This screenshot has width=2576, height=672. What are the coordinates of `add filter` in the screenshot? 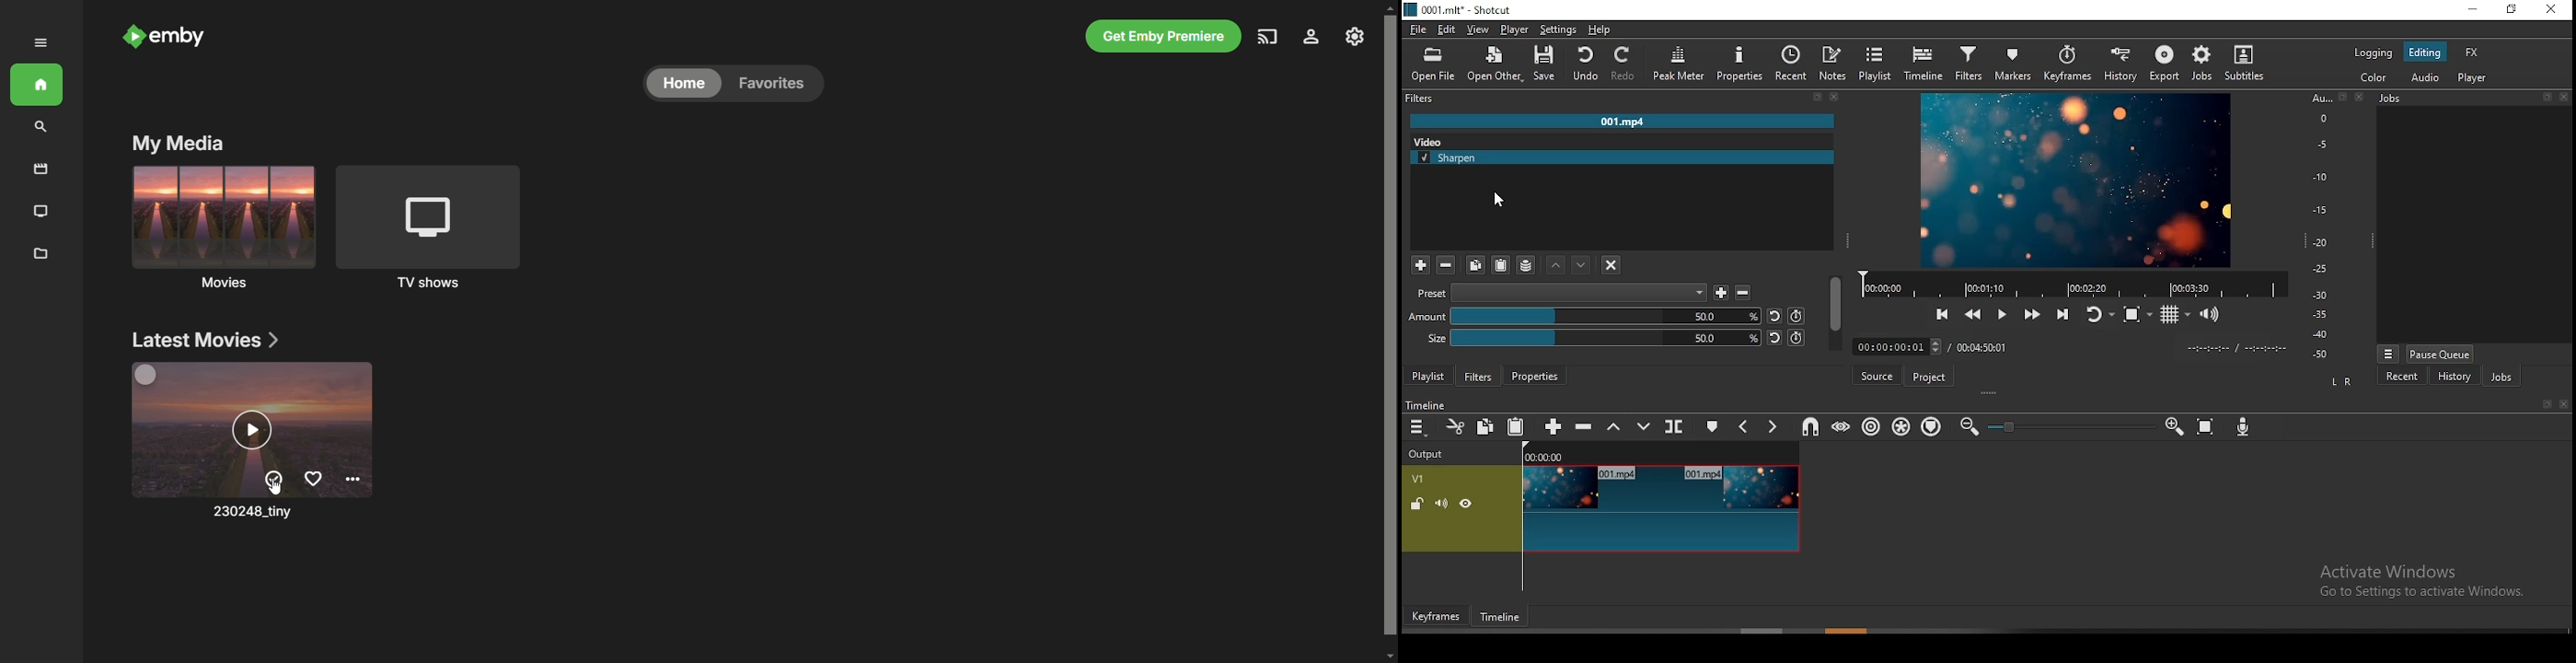 It's located at (1419, 265).